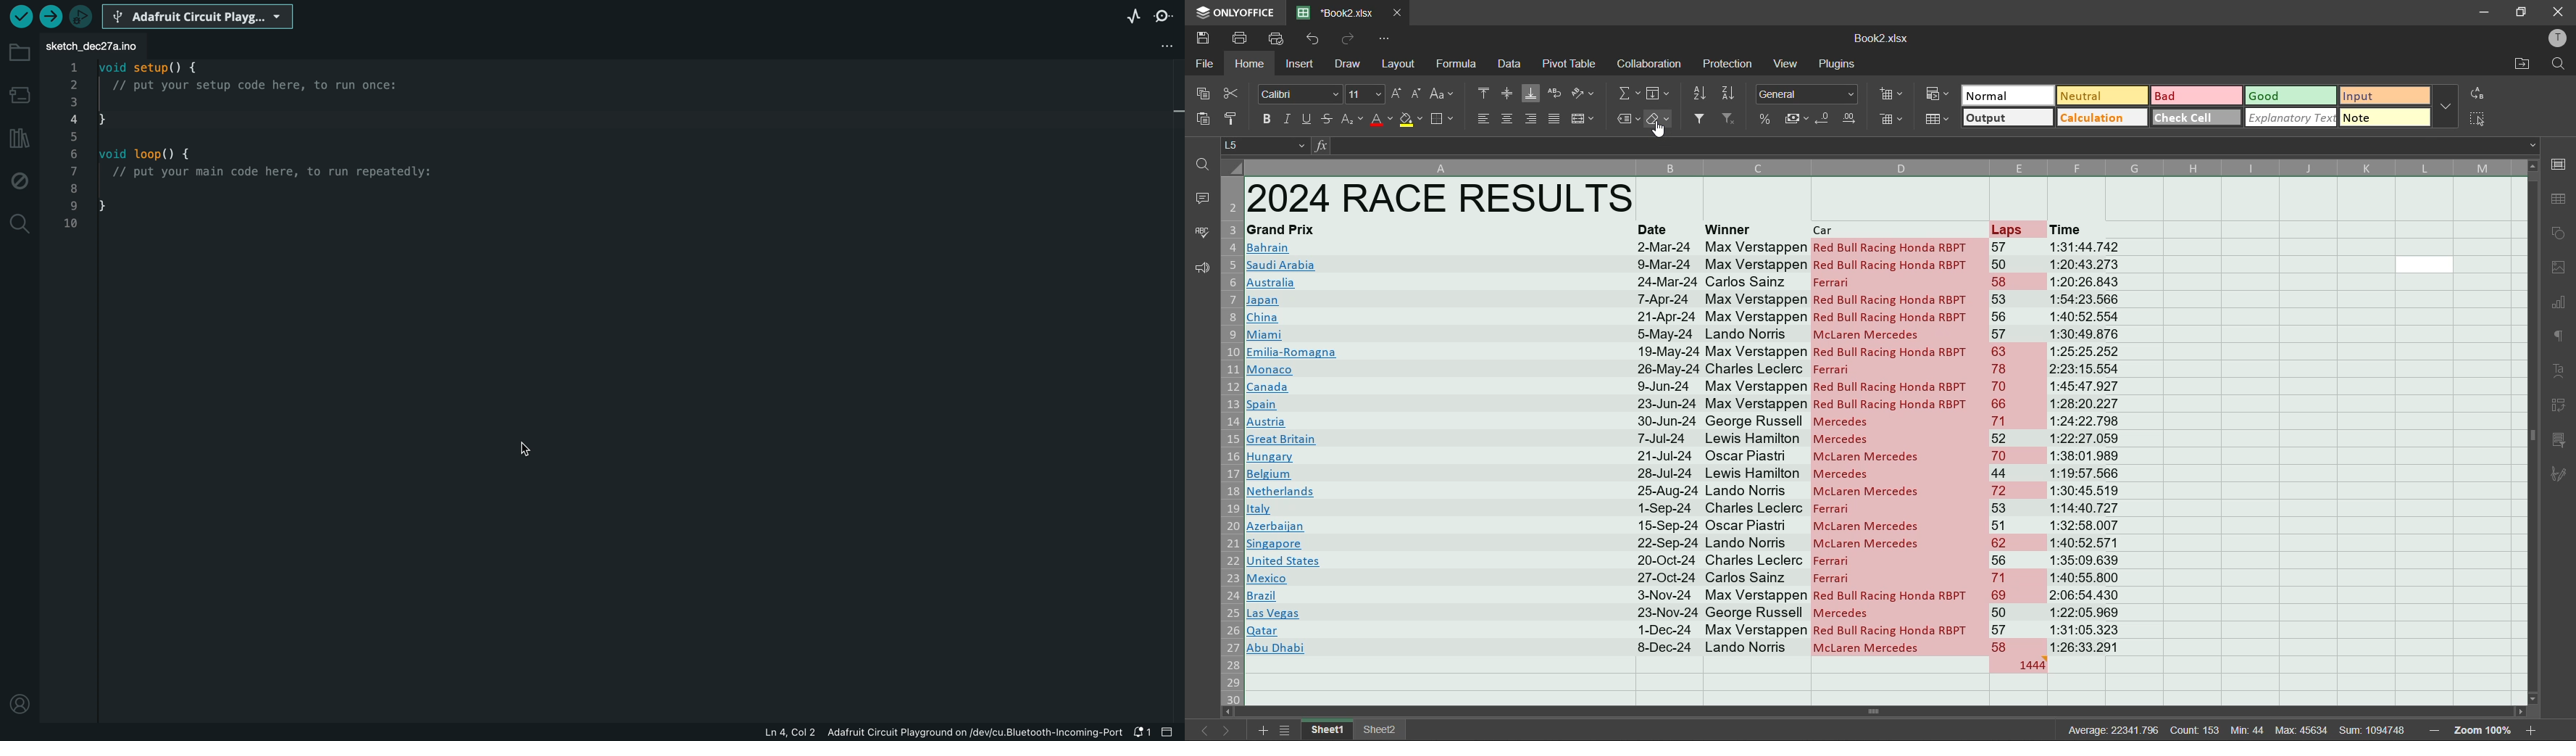 The width and height of the screenshot is (2576, 756). Describe the element at coordinates (1399, 12) in the screenshot. I see `close tab` at that location.